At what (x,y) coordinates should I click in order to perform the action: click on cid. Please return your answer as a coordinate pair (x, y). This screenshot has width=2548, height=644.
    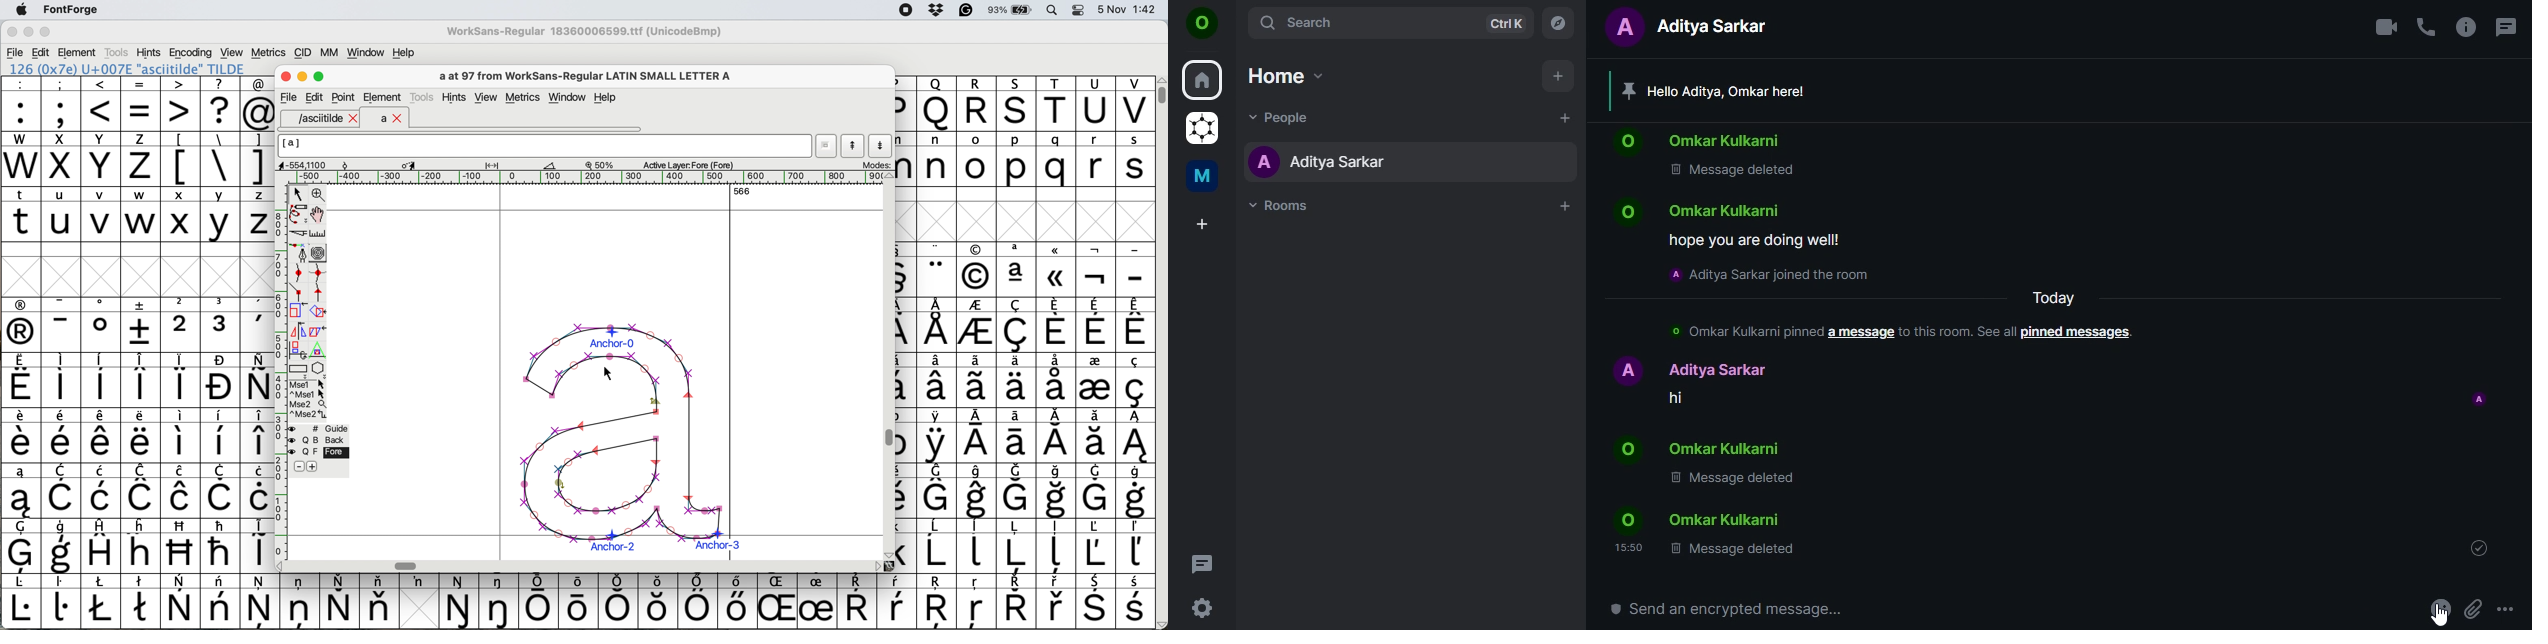
    Looking at the image, I should click on (302, 53).